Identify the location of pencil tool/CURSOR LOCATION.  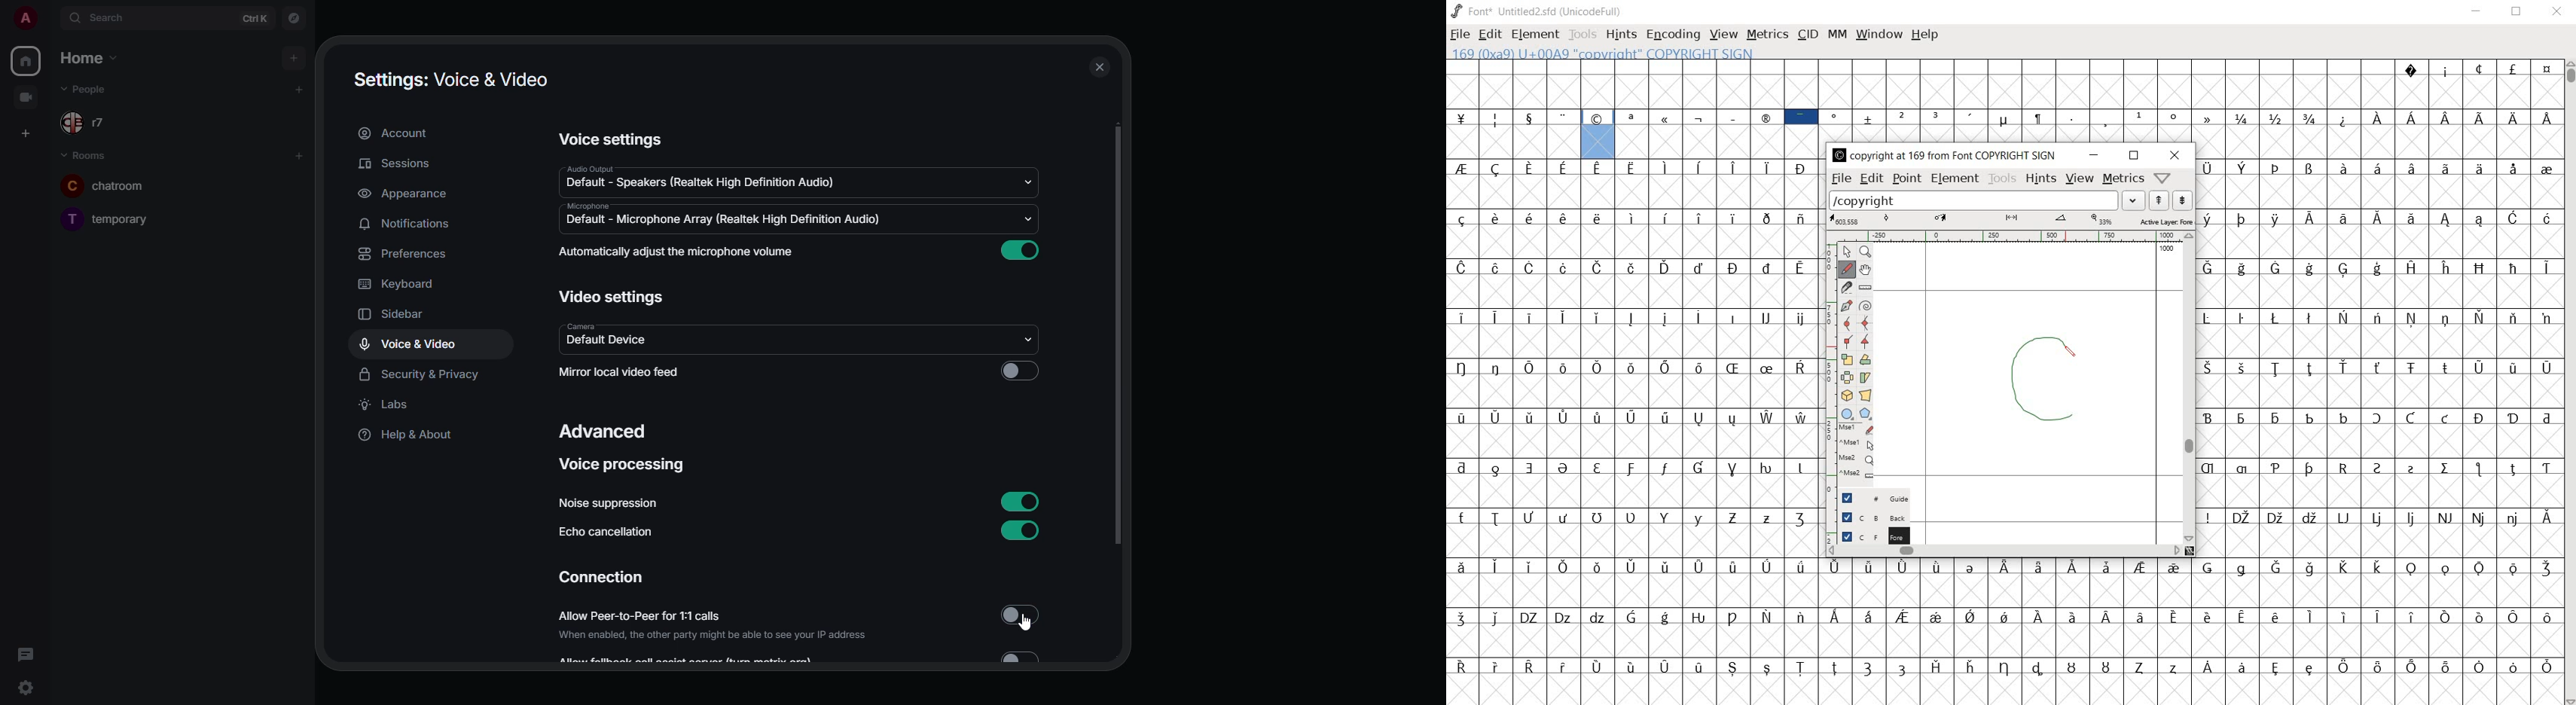
(2072, 352).